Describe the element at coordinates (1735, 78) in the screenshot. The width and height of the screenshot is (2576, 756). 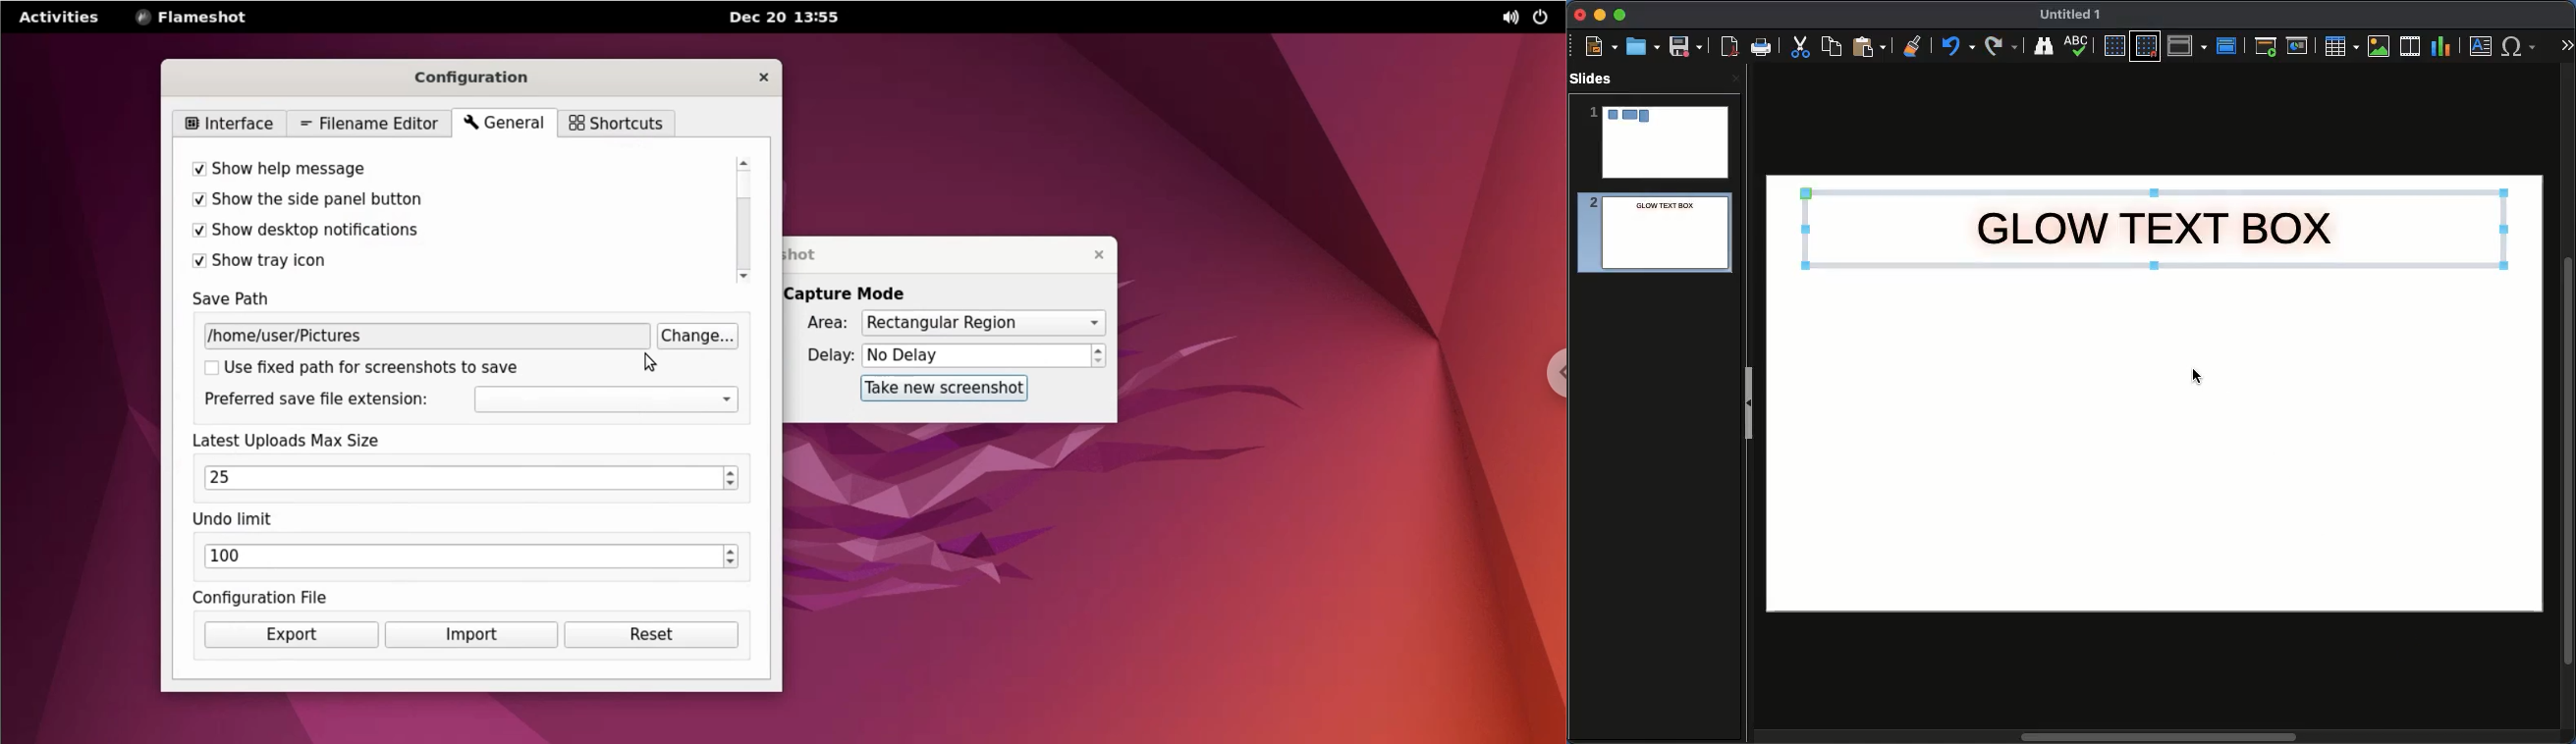
I see `Close` at that location.